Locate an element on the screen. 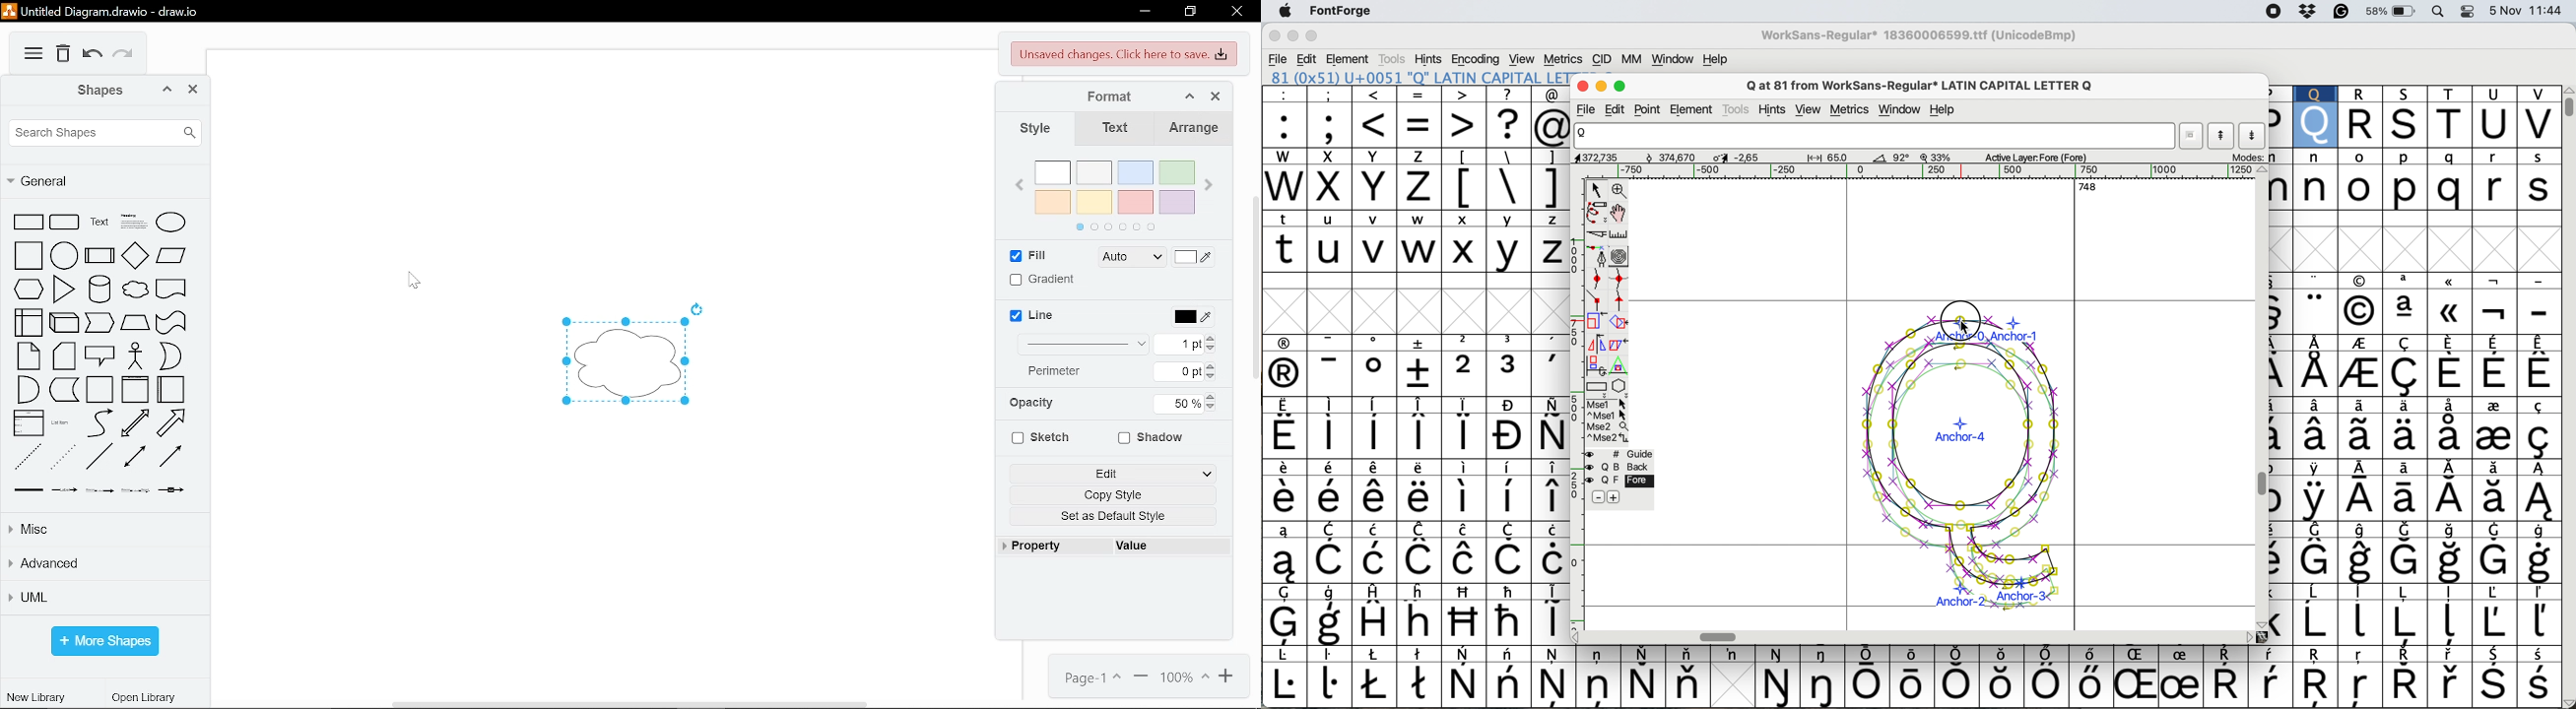 This screenshot has height=728, width=2576. directional connector is located at coordinates (169, 456).